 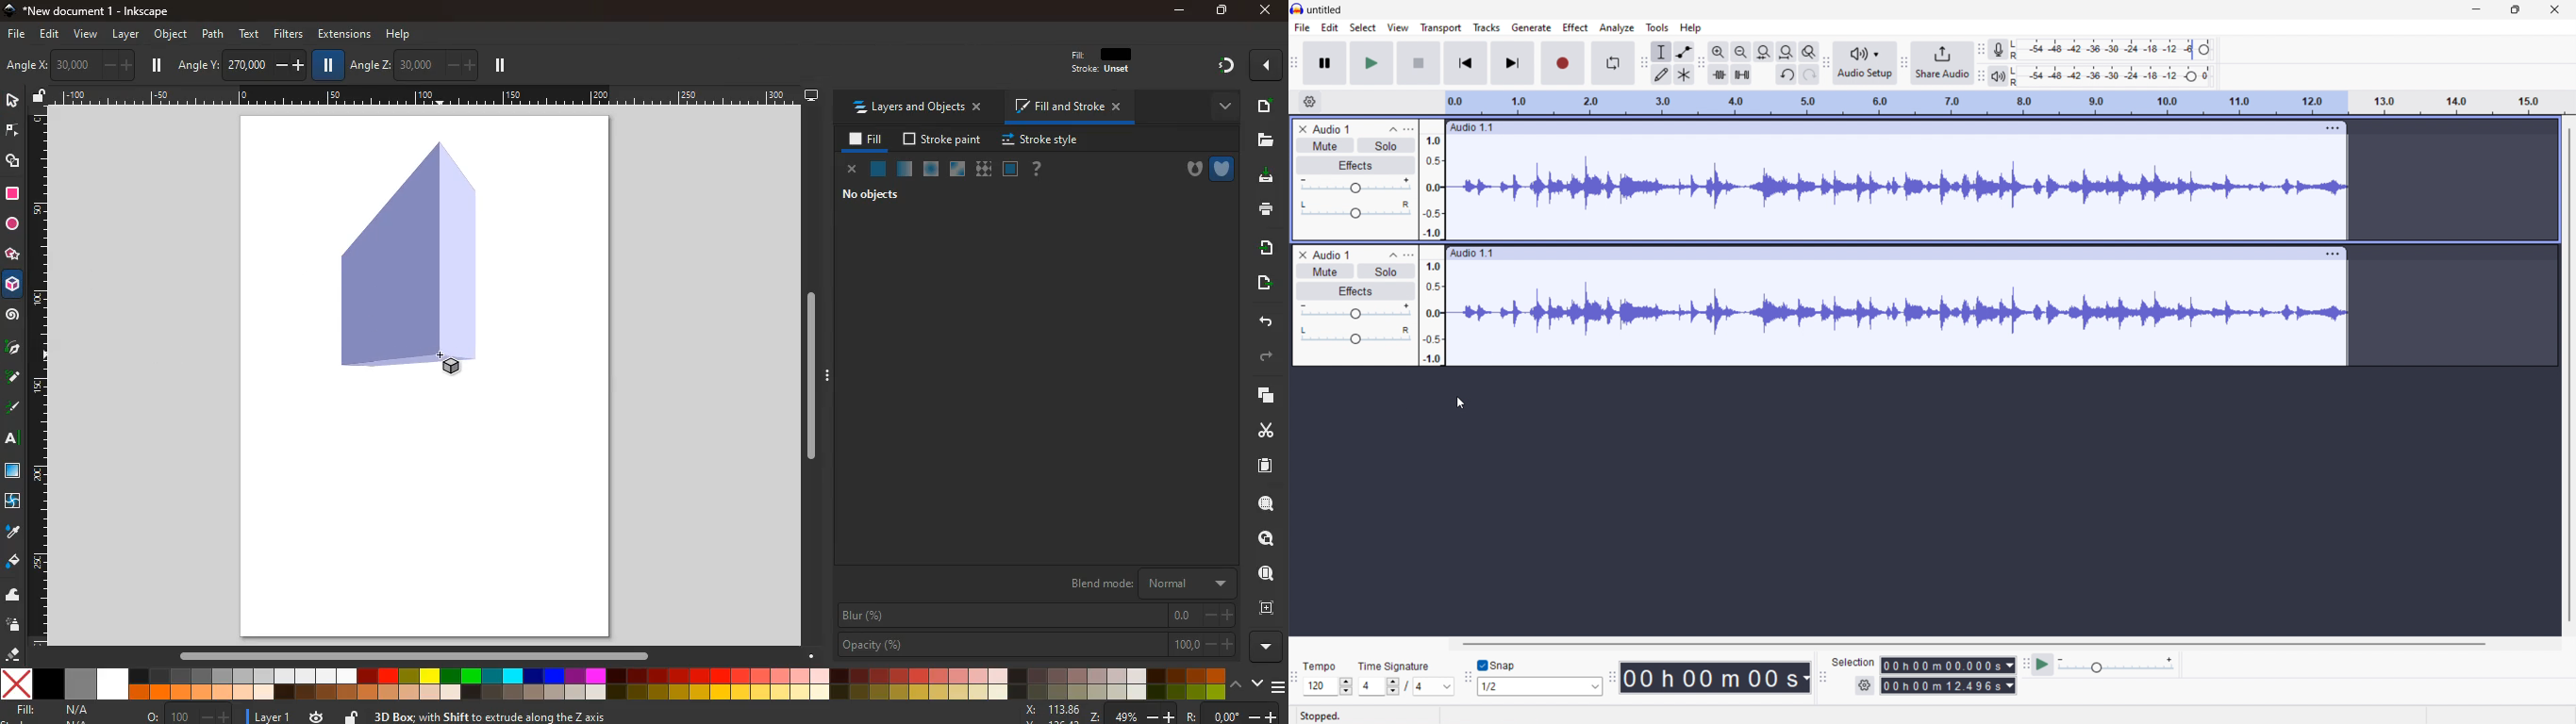 What do you see at coordinates (1299, 253) in the screenshot?
I see `Close` at bounding box center [1299, 253].